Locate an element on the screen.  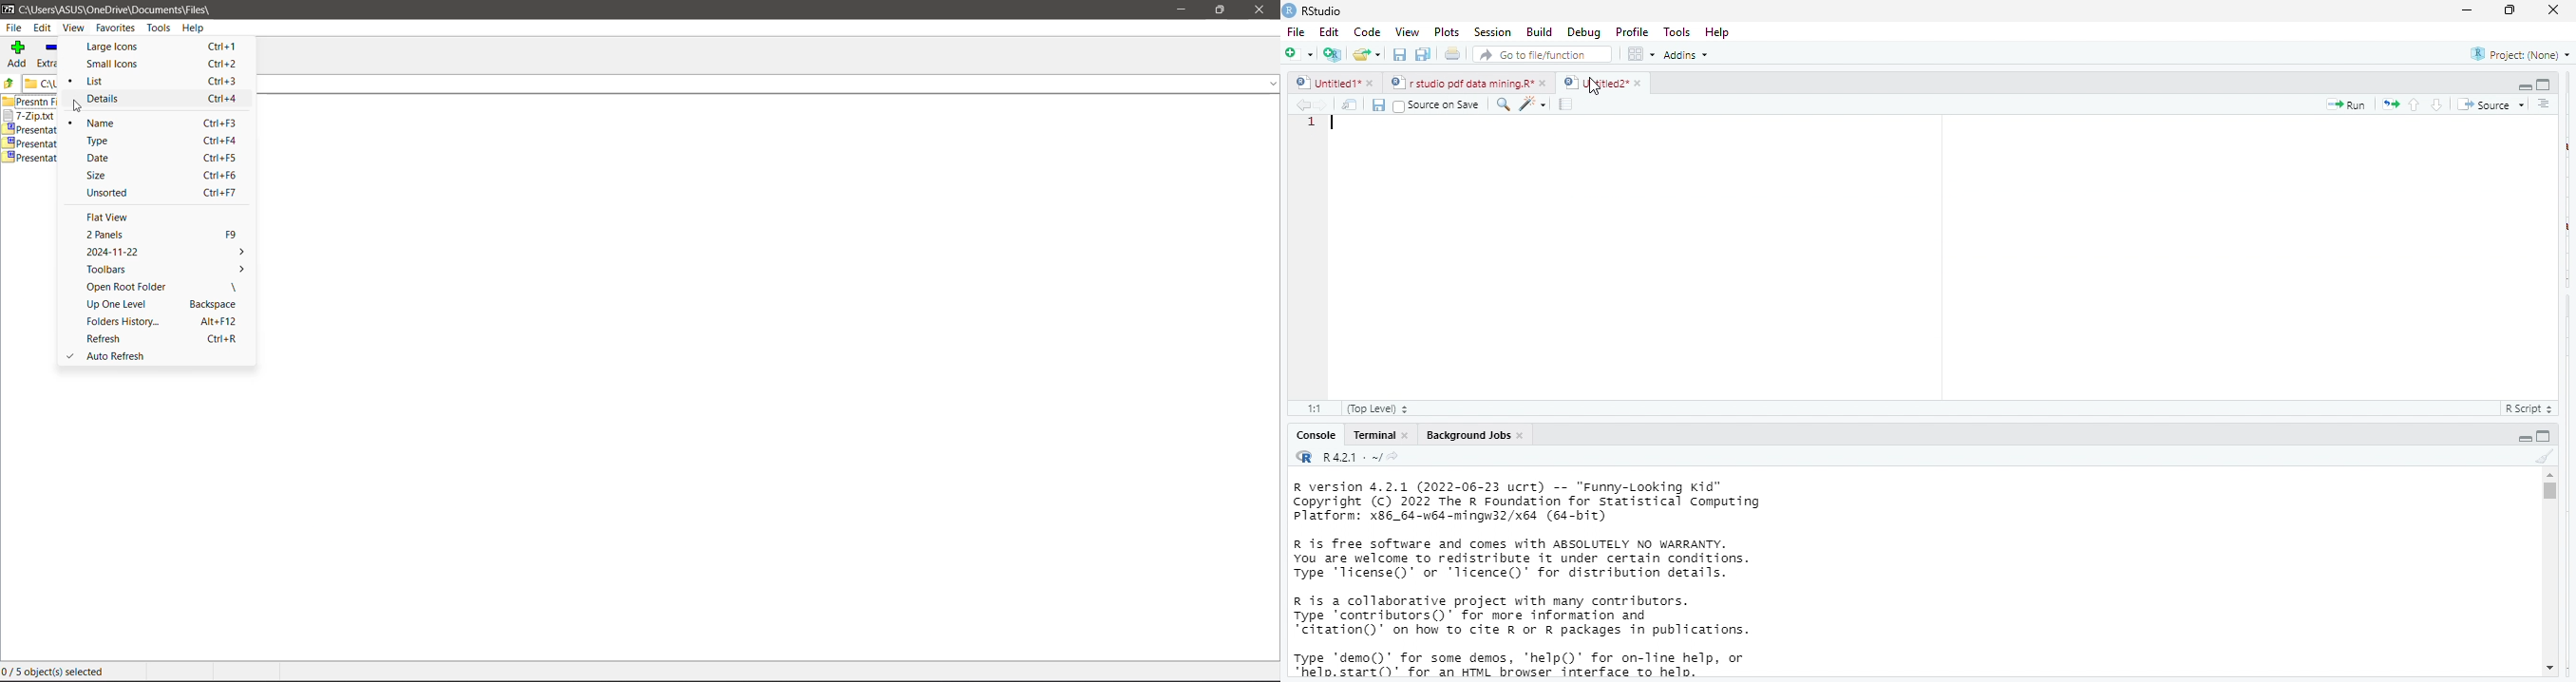
show in new window is located at coordinates (1352, 104).